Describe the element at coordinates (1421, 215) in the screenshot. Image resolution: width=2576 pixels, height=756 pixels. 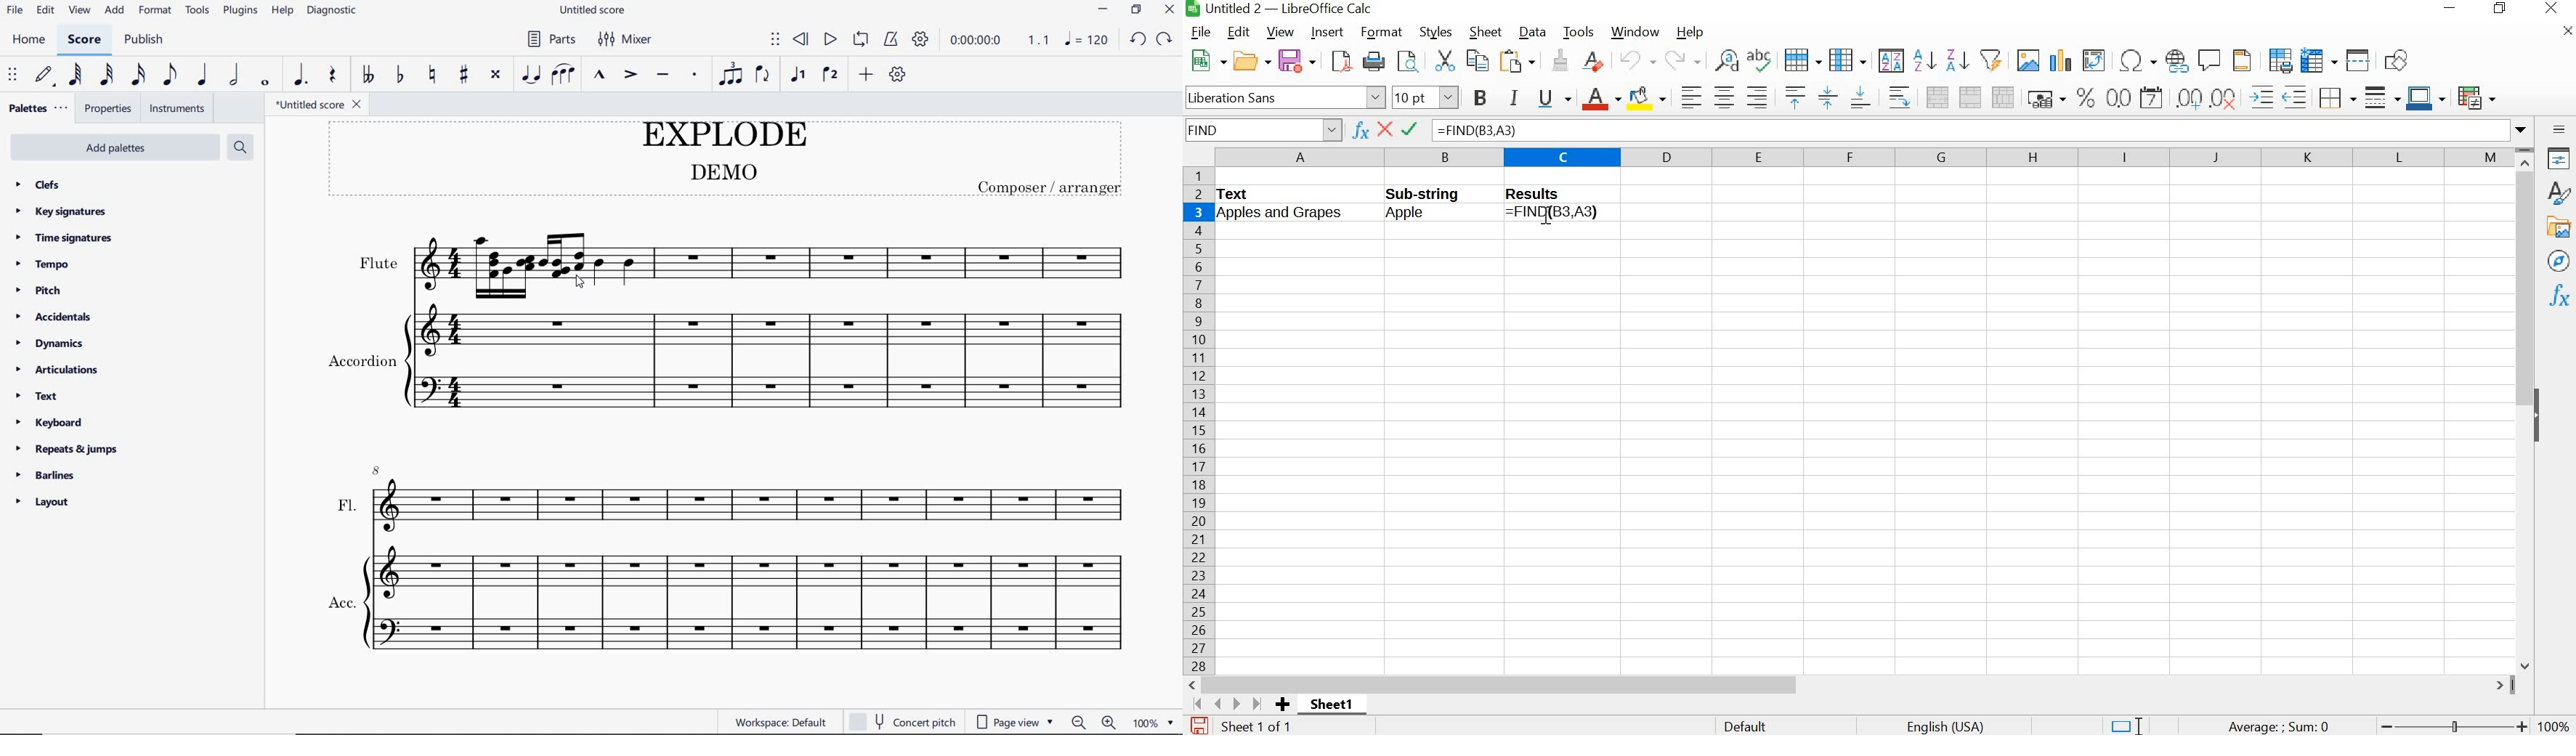
I see `Apple` at that location.